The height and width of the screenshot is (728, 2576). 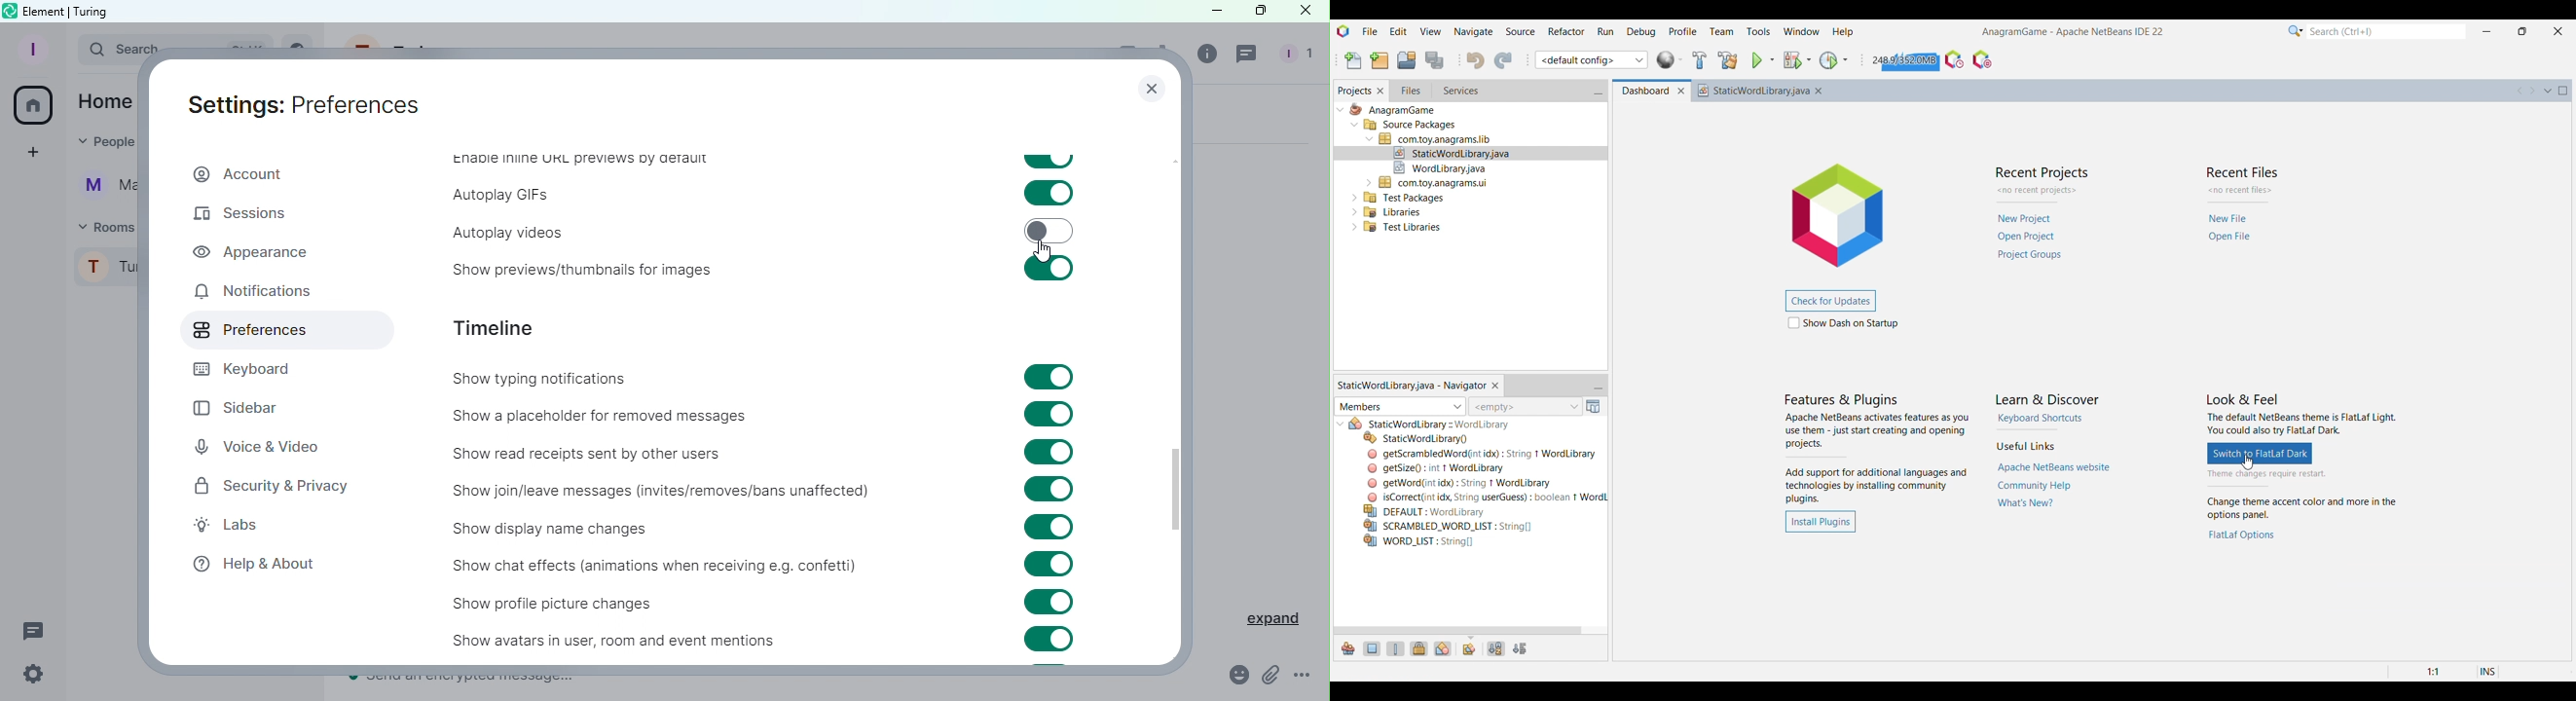 What do you see at coordinates (1049, 230) in the screenshot?
I see `Toggle` at bounding box center [1049, 230].